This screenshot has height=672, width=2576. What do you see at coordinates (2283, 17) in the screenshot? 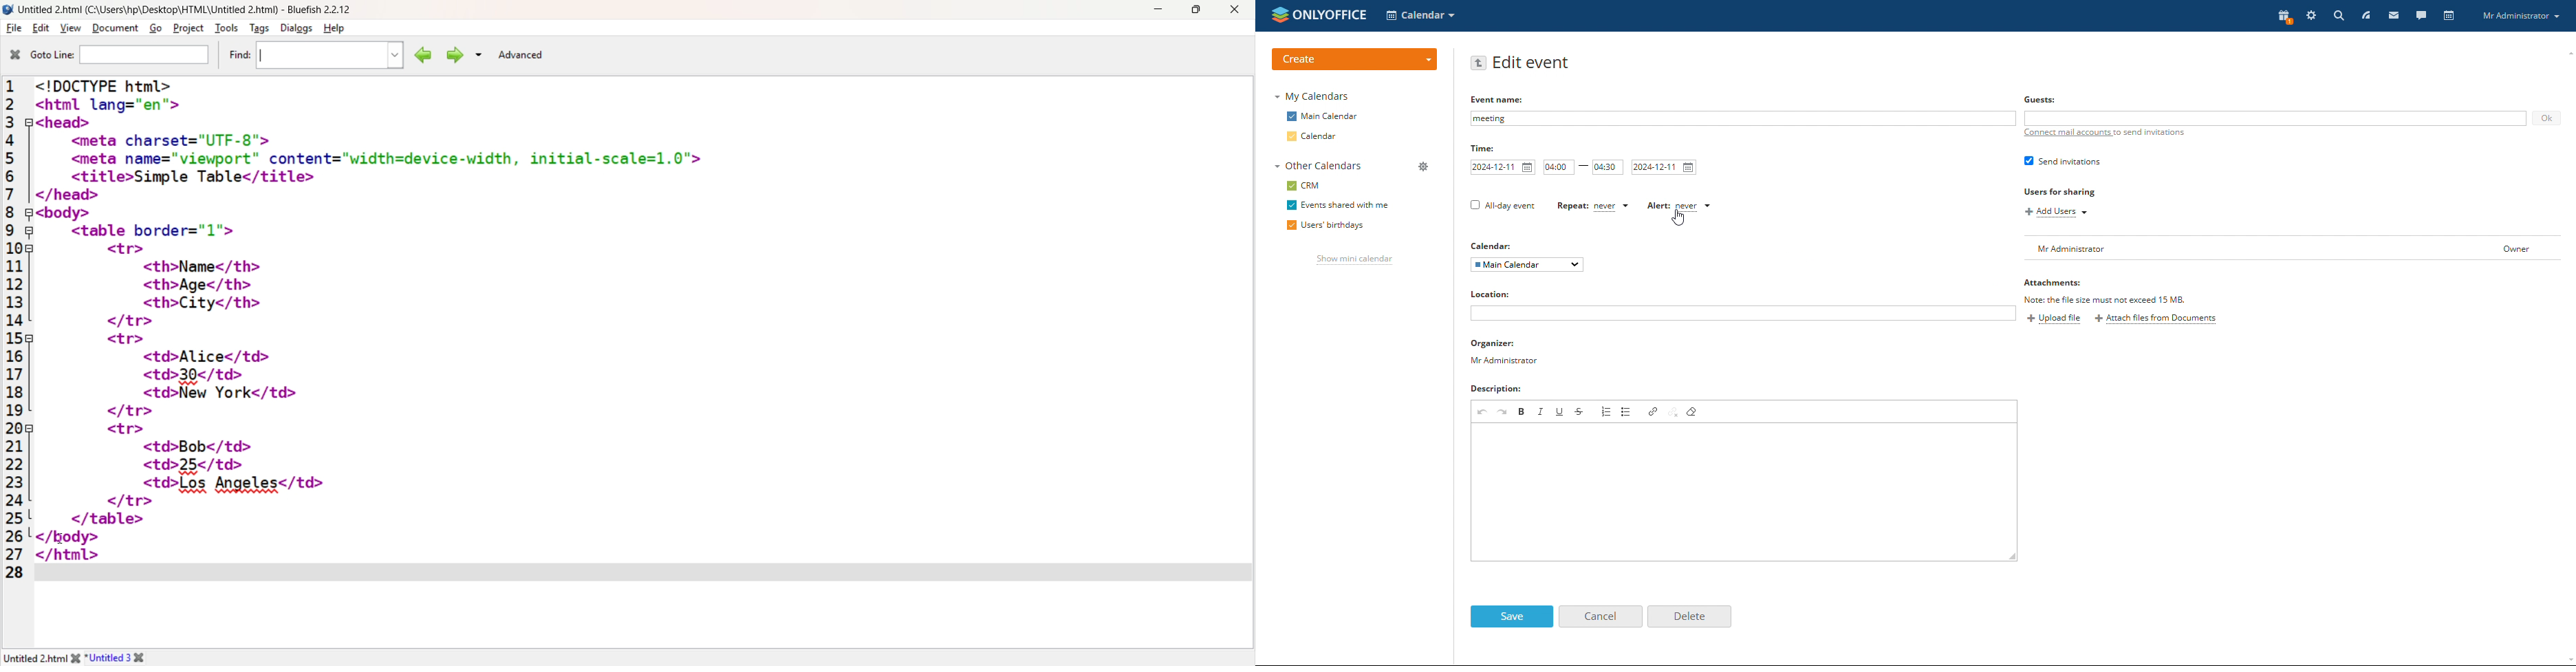
I see `present` at bounding box center [2283, 17].